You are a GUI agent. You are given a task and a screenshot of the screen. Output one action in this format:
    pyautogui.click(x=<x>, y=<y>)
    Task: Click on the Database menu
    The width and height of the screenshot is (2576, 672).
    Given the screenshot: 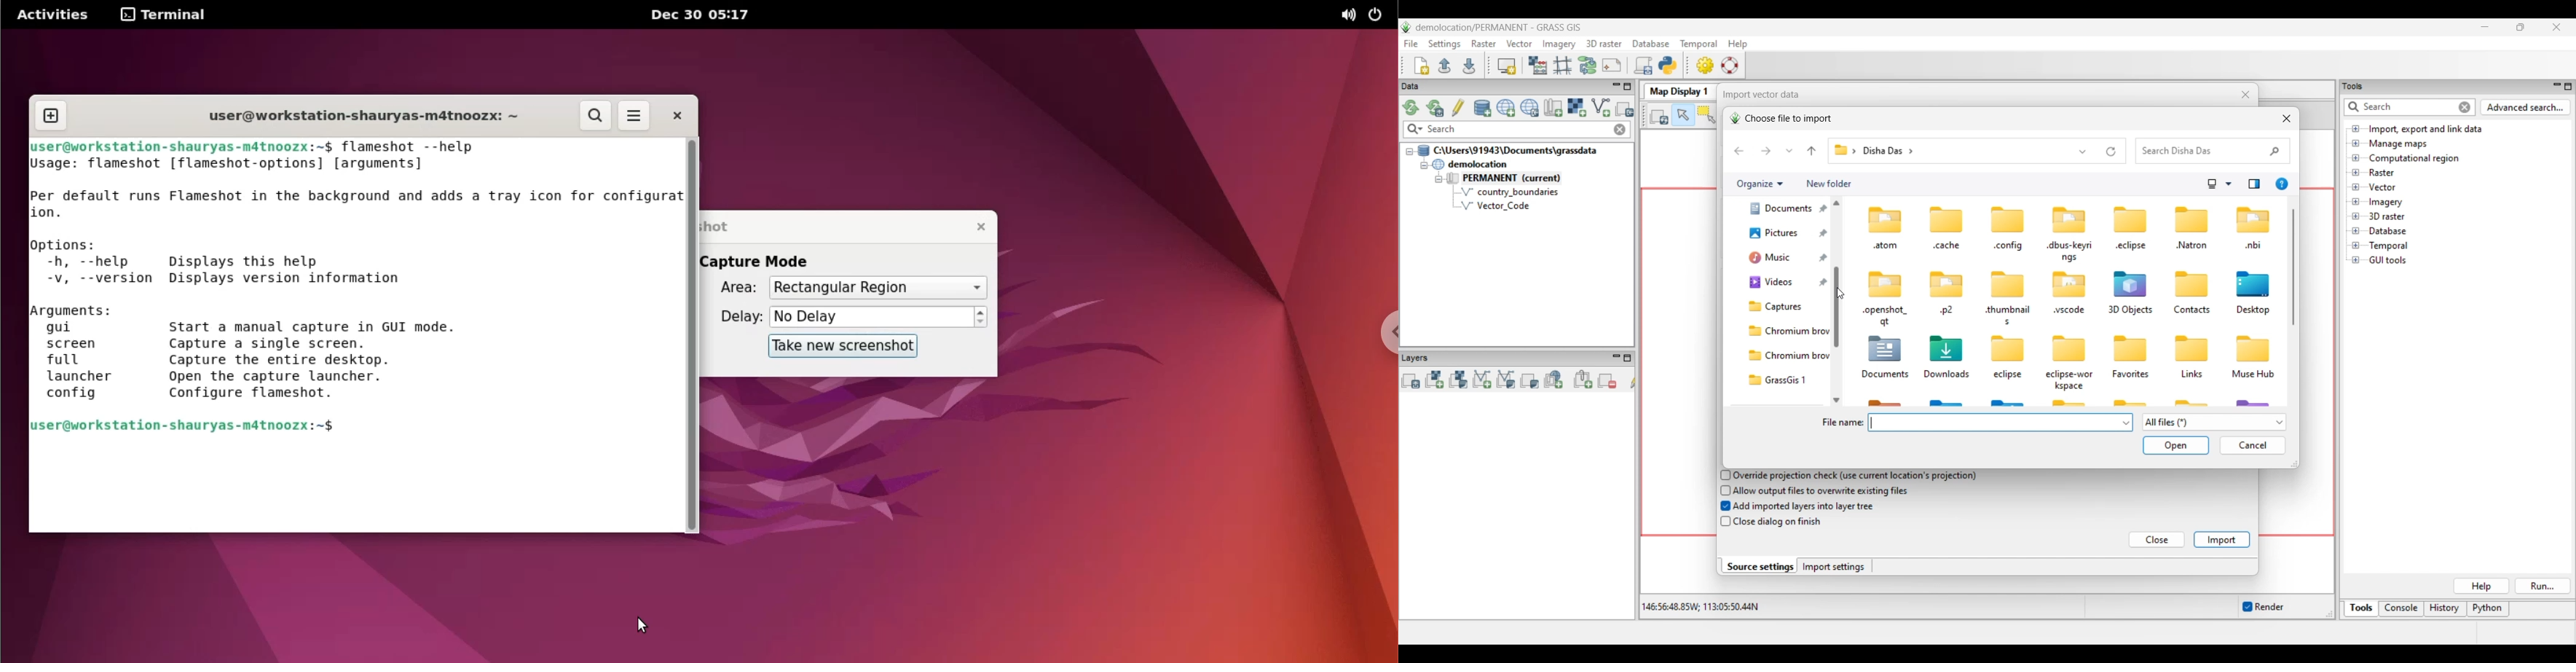 What is the action you would take?
    pyautogui.click(x=1651, y=44)
    